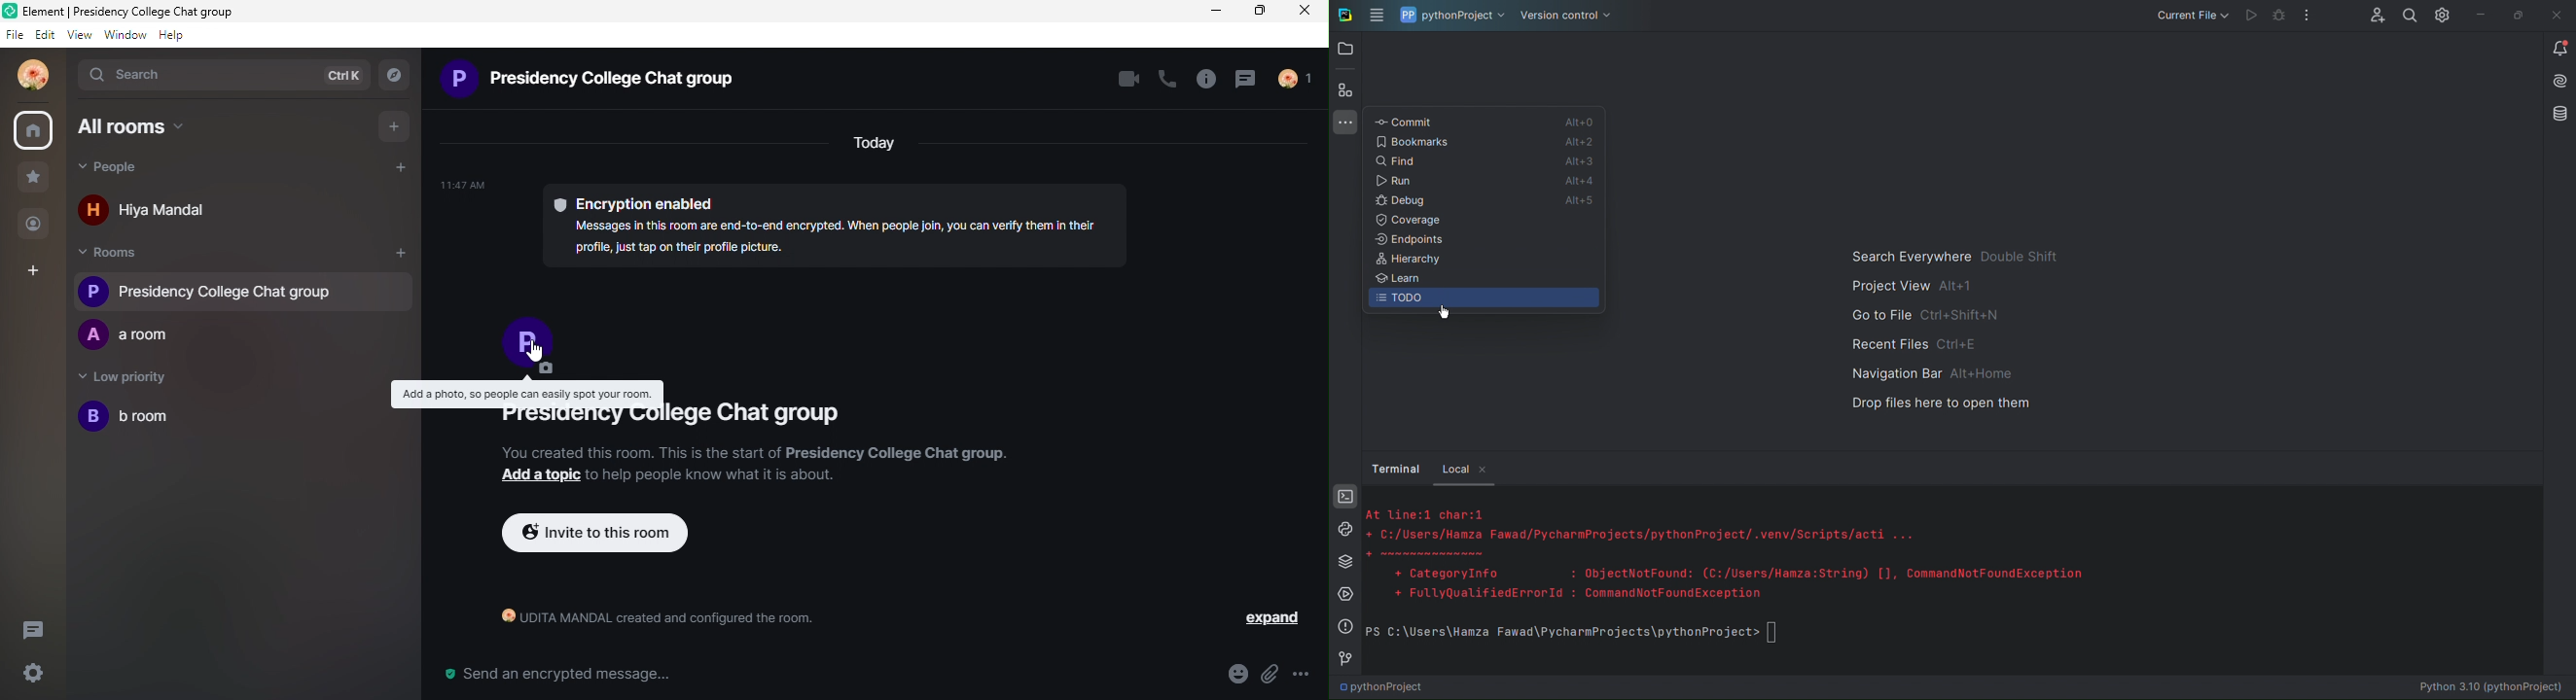 The height and width of the screenshot is (700, 2576). Describe the element at coordinates (1271, 675) in the screenshot. I see `attachment` at that location.